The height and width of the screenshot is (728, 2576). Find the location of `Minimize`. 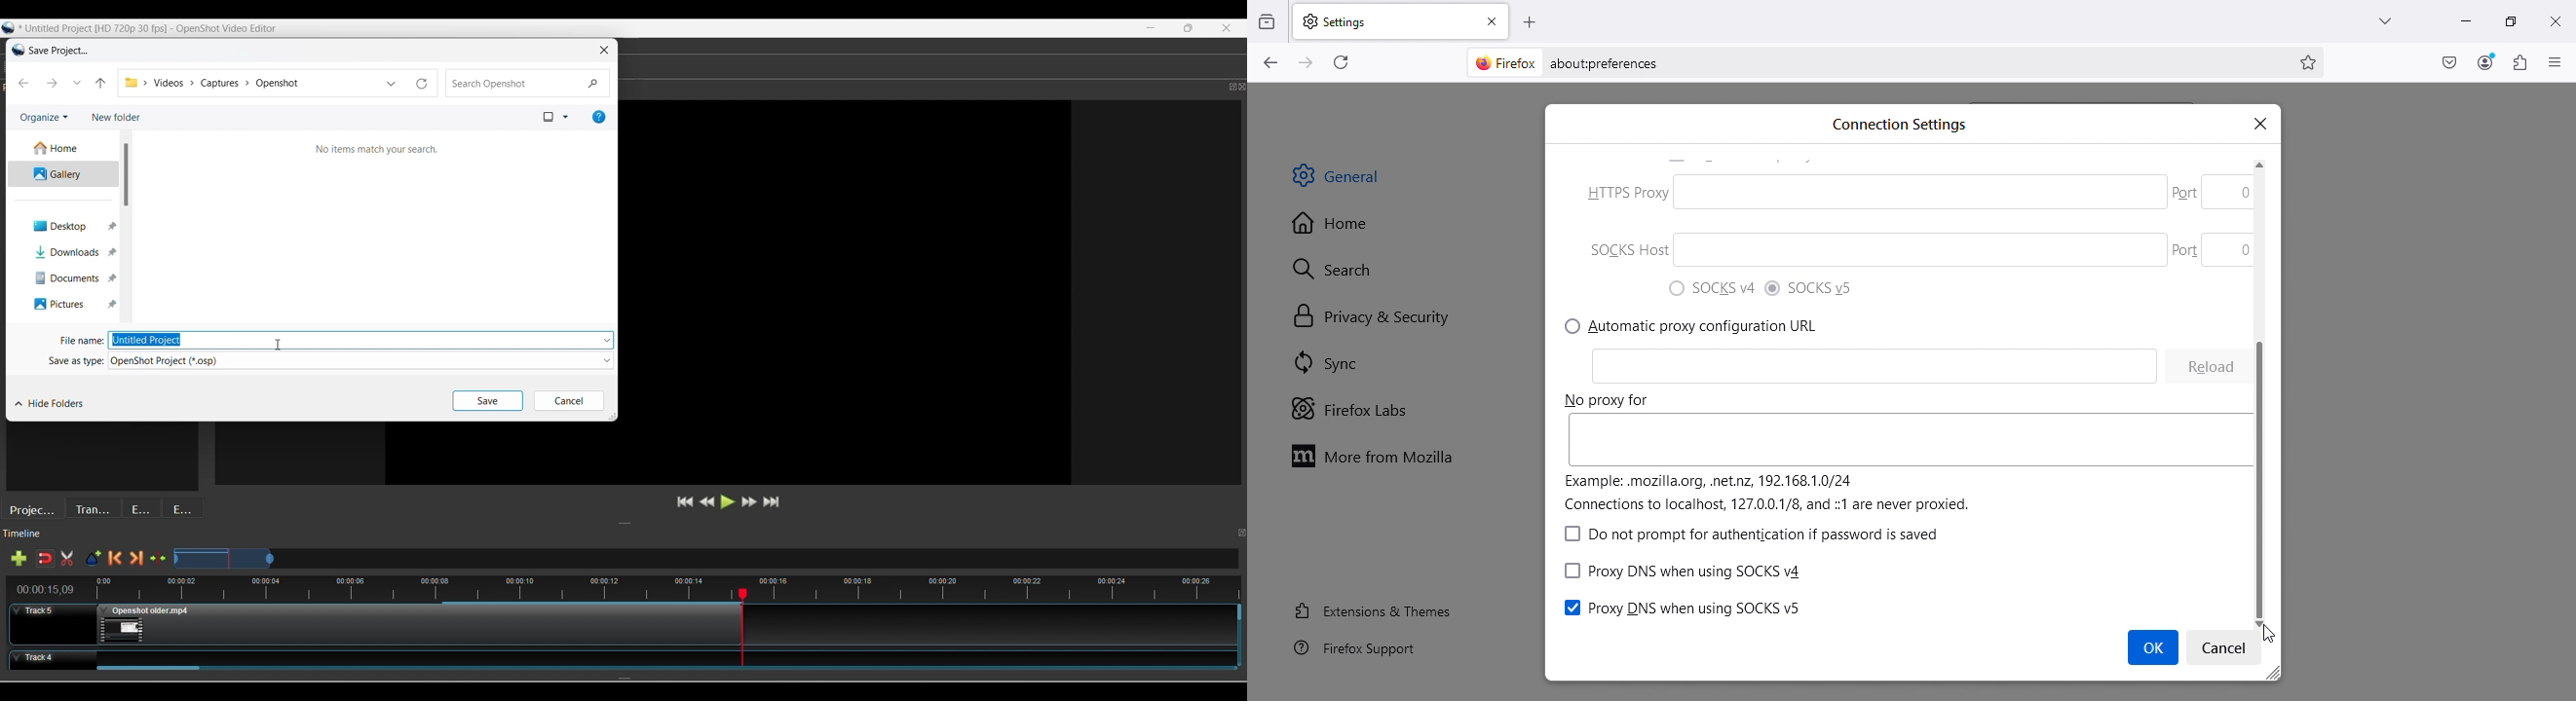

Minimize is located at coordinates (2463, 20).